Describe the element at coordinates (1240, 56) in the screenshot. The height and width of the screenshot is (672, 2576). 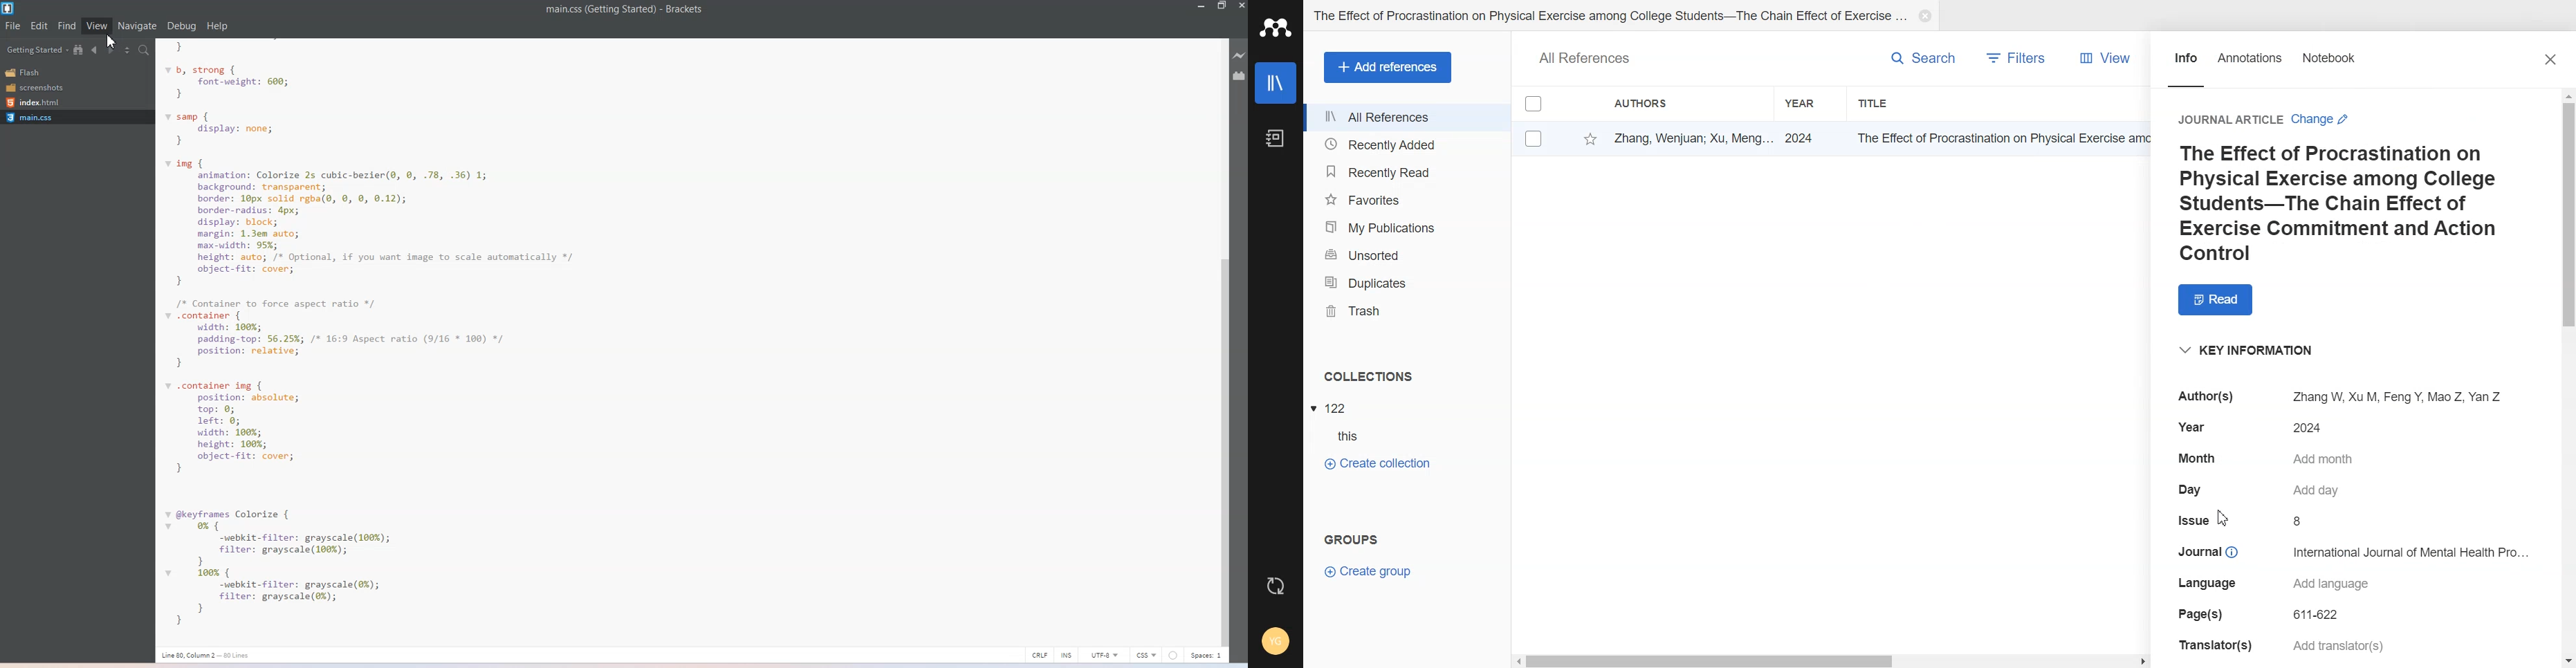
I see `Live Preview` at that location.